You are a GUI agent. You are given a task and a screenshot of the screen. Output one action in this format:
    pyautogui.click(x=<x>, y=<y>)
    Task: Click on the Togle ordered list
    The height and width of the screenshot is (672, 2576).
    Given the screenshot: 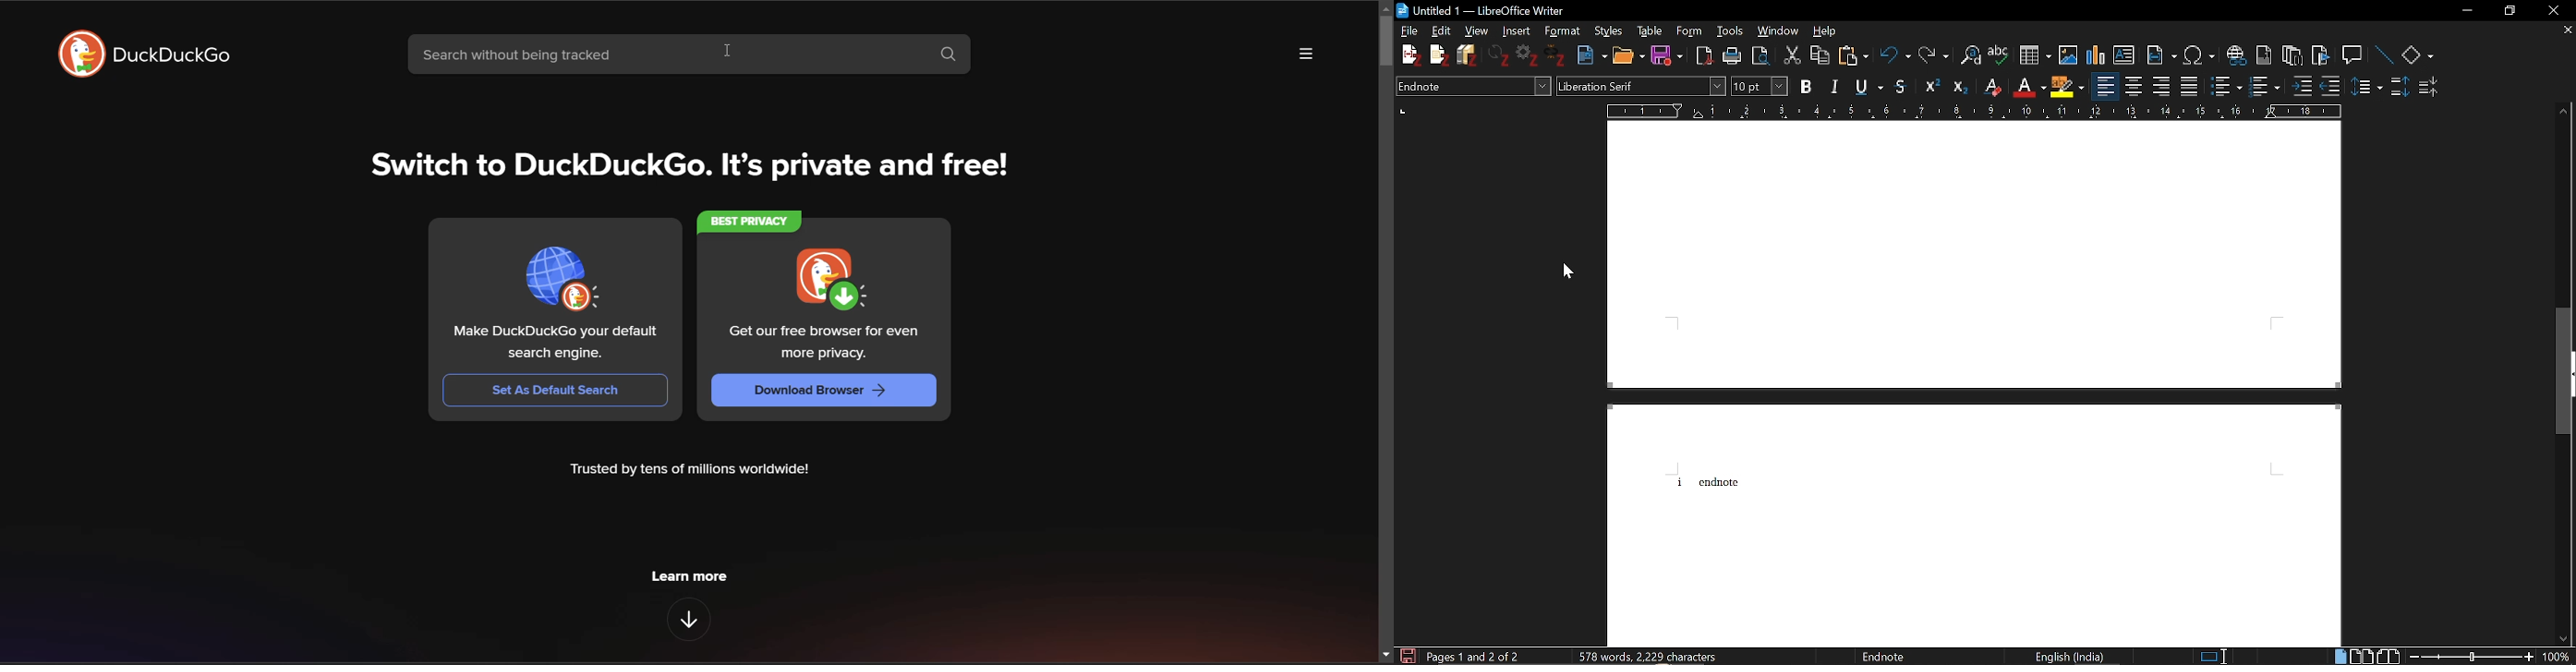 What is the action you would take?
    pyautogui.click(x=2227, y=87)
    